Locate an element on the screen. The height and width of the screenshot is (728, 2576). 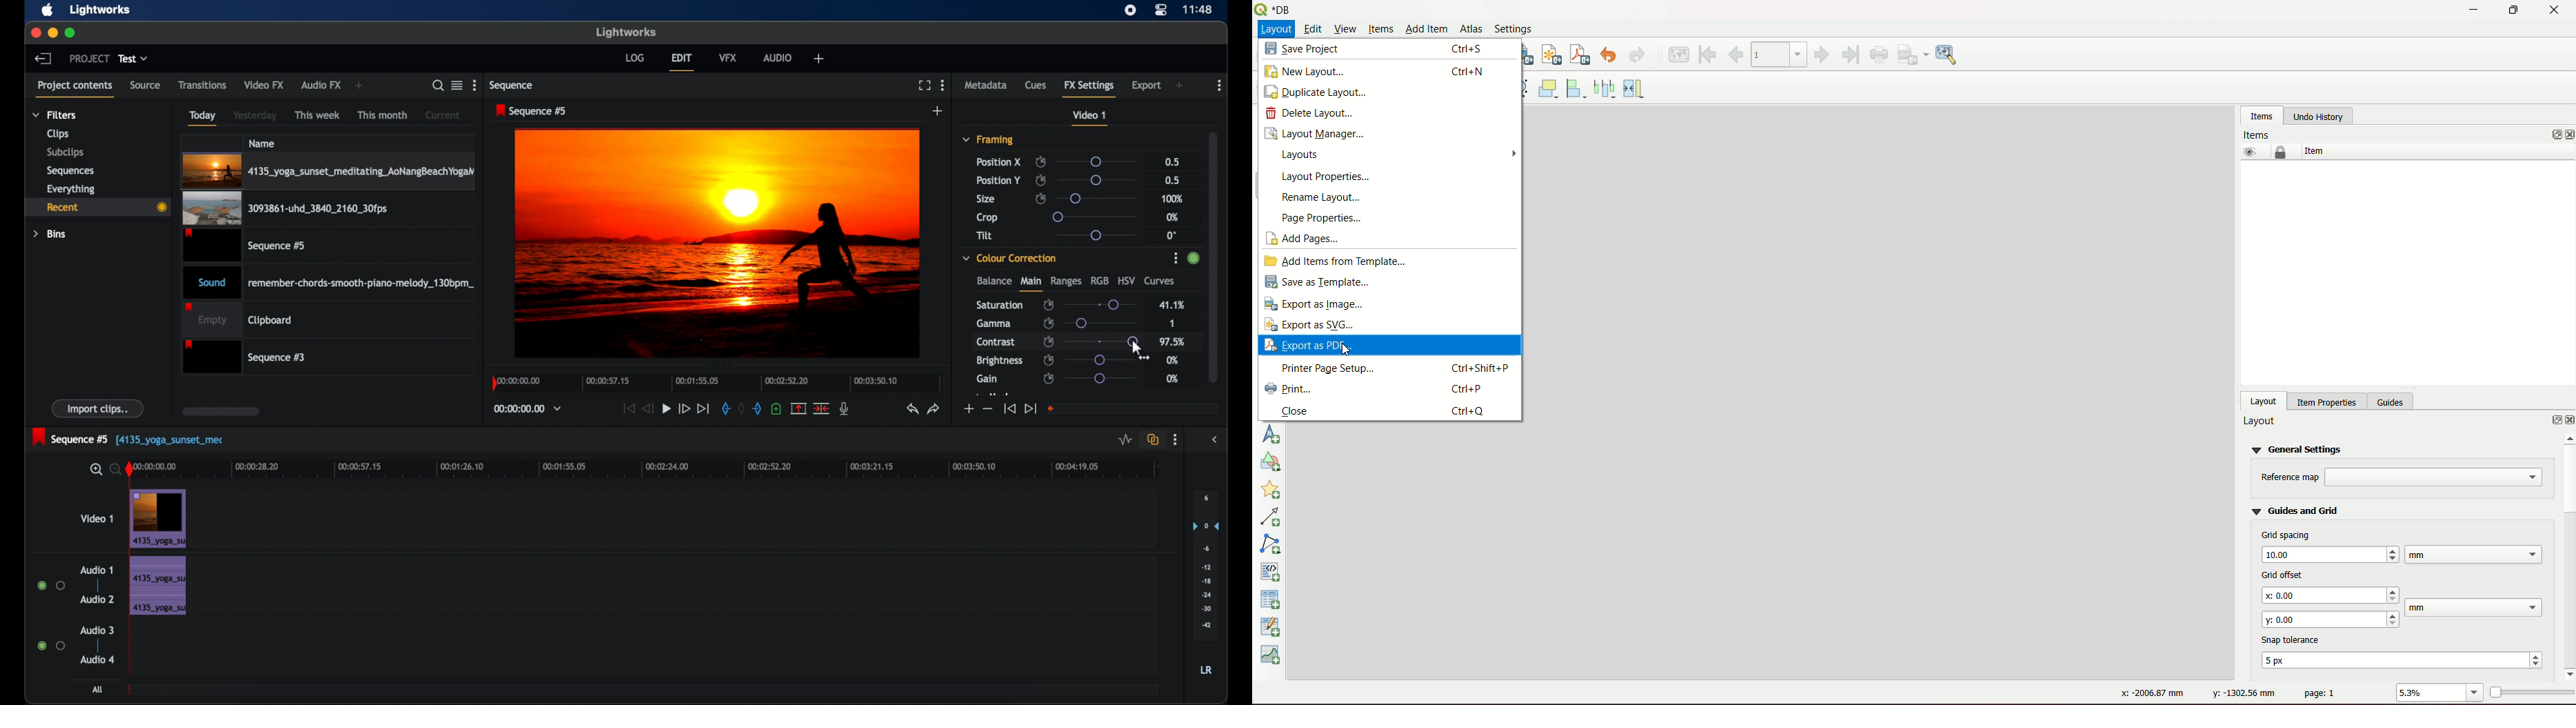
enable/disable keyframes is located at coordinates (1049, 360).